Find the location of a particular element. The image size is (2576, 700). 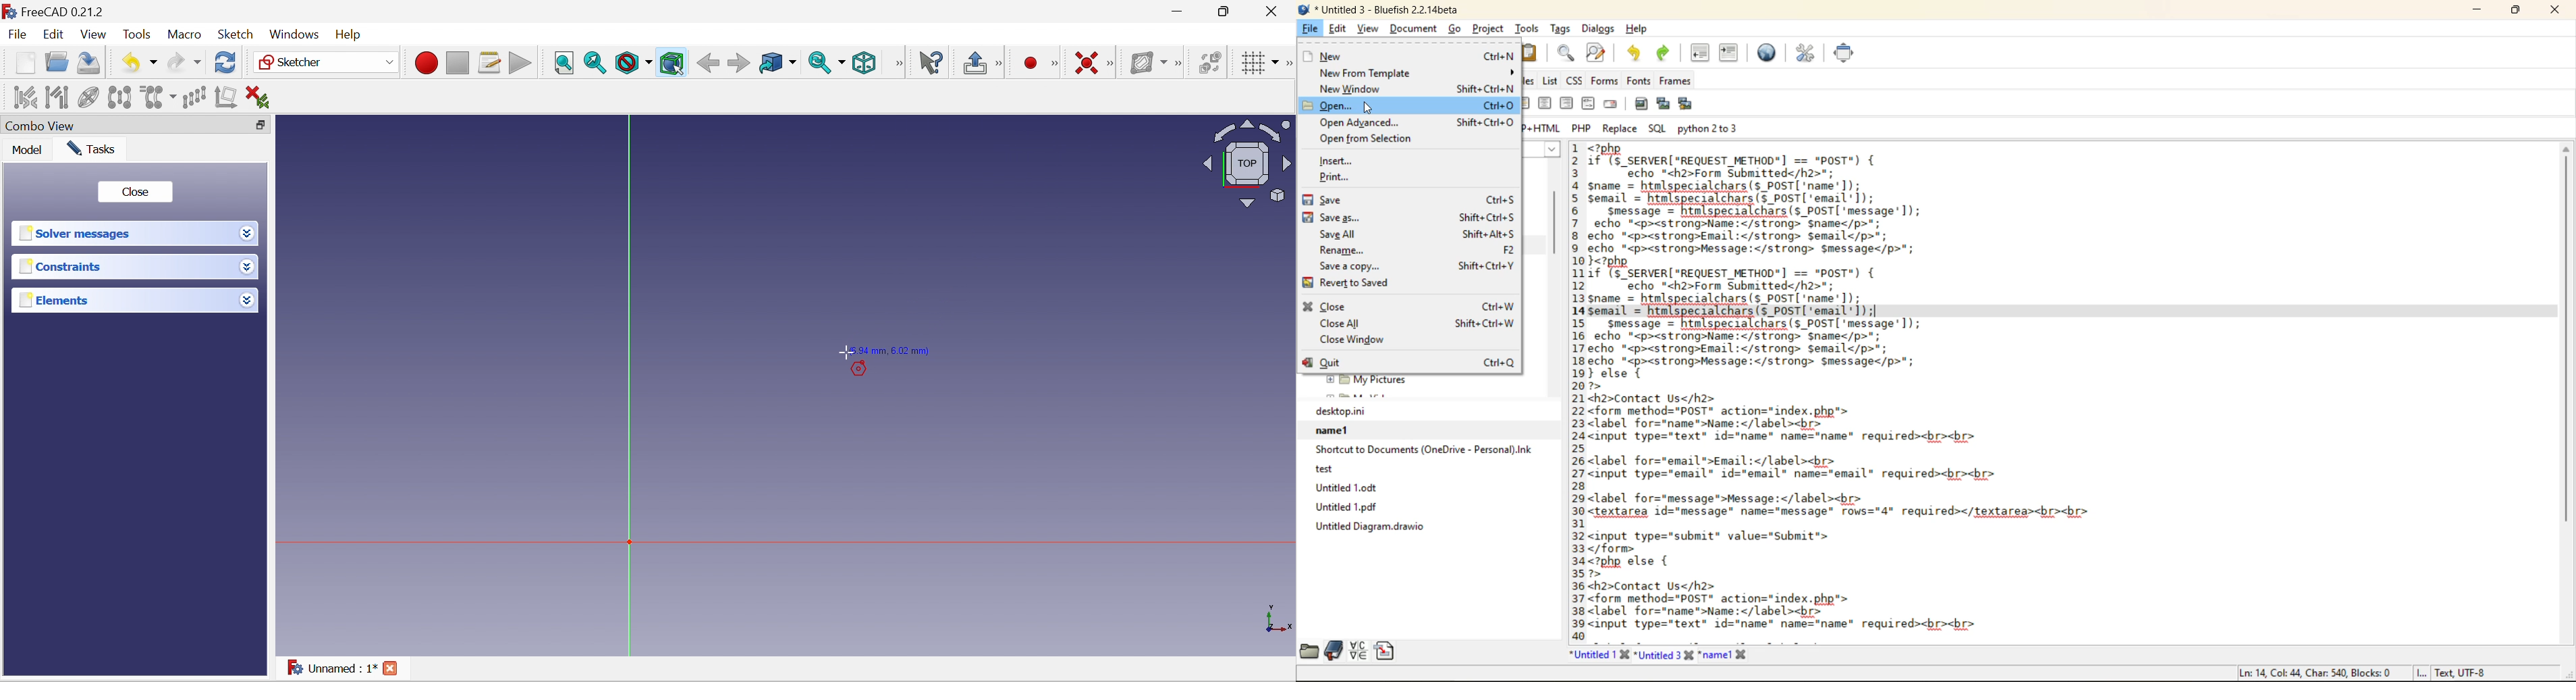

Delete all constraints is located at coordinates (258, 99).